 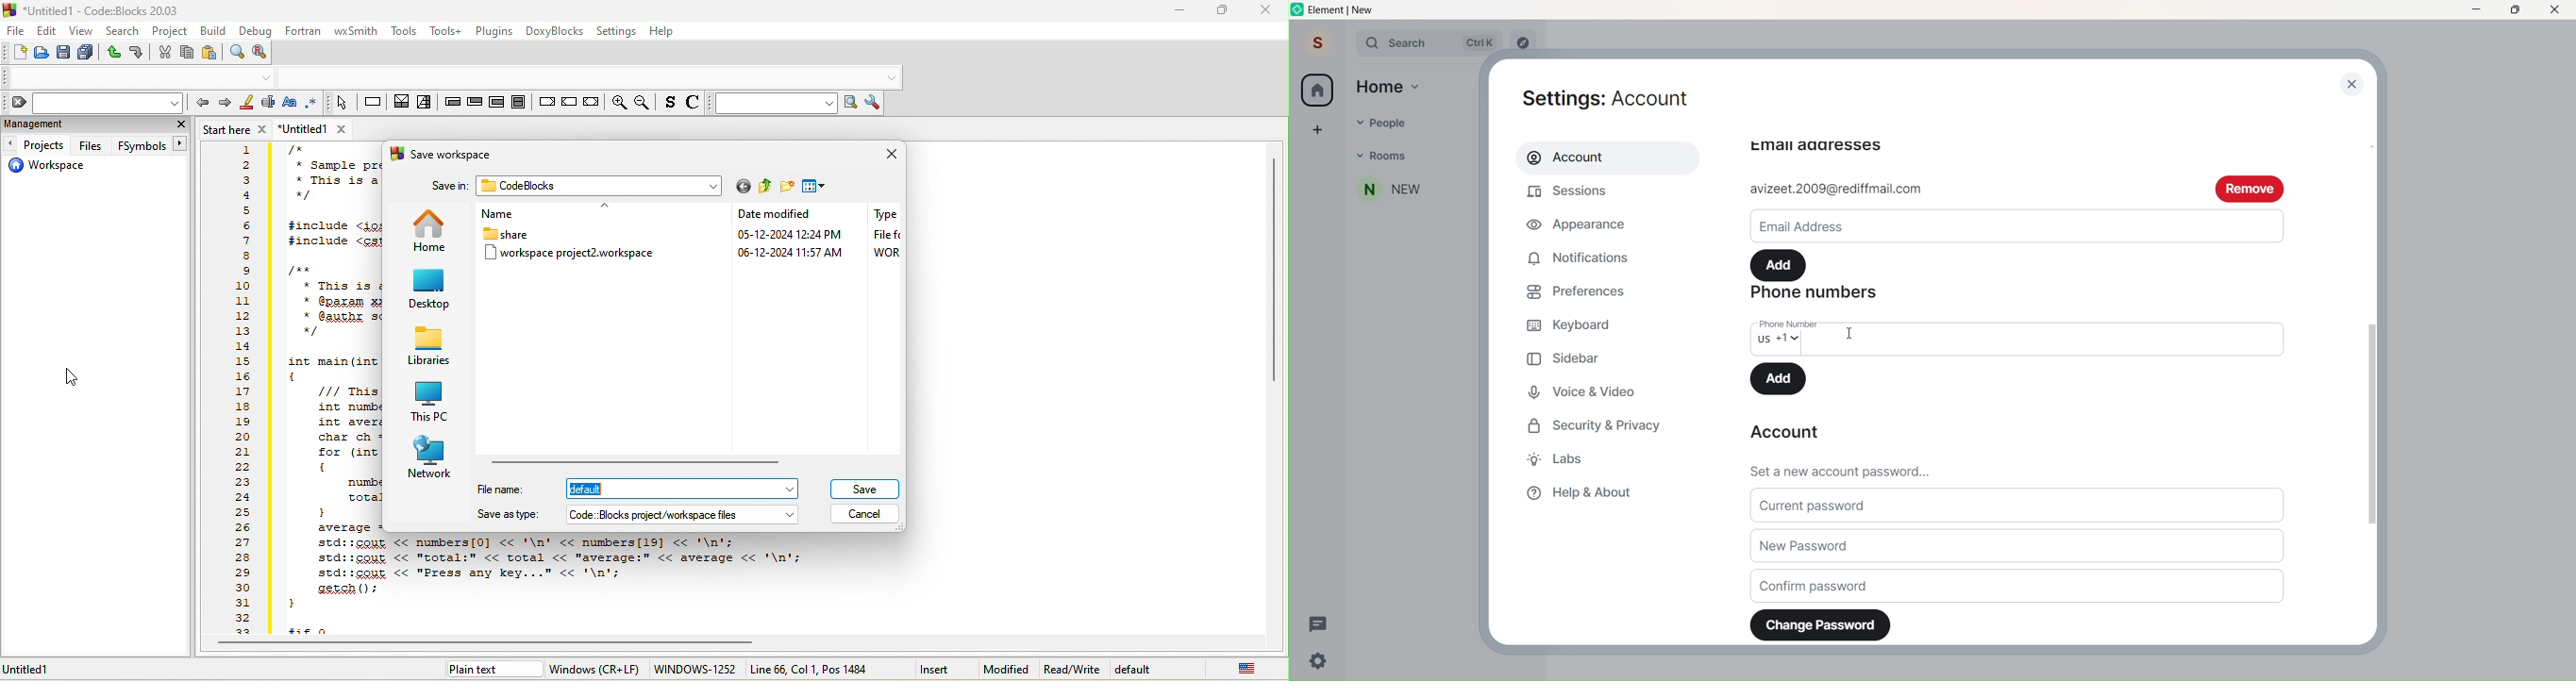 I want to click on Keyboard, so click(x=1579, y=324).